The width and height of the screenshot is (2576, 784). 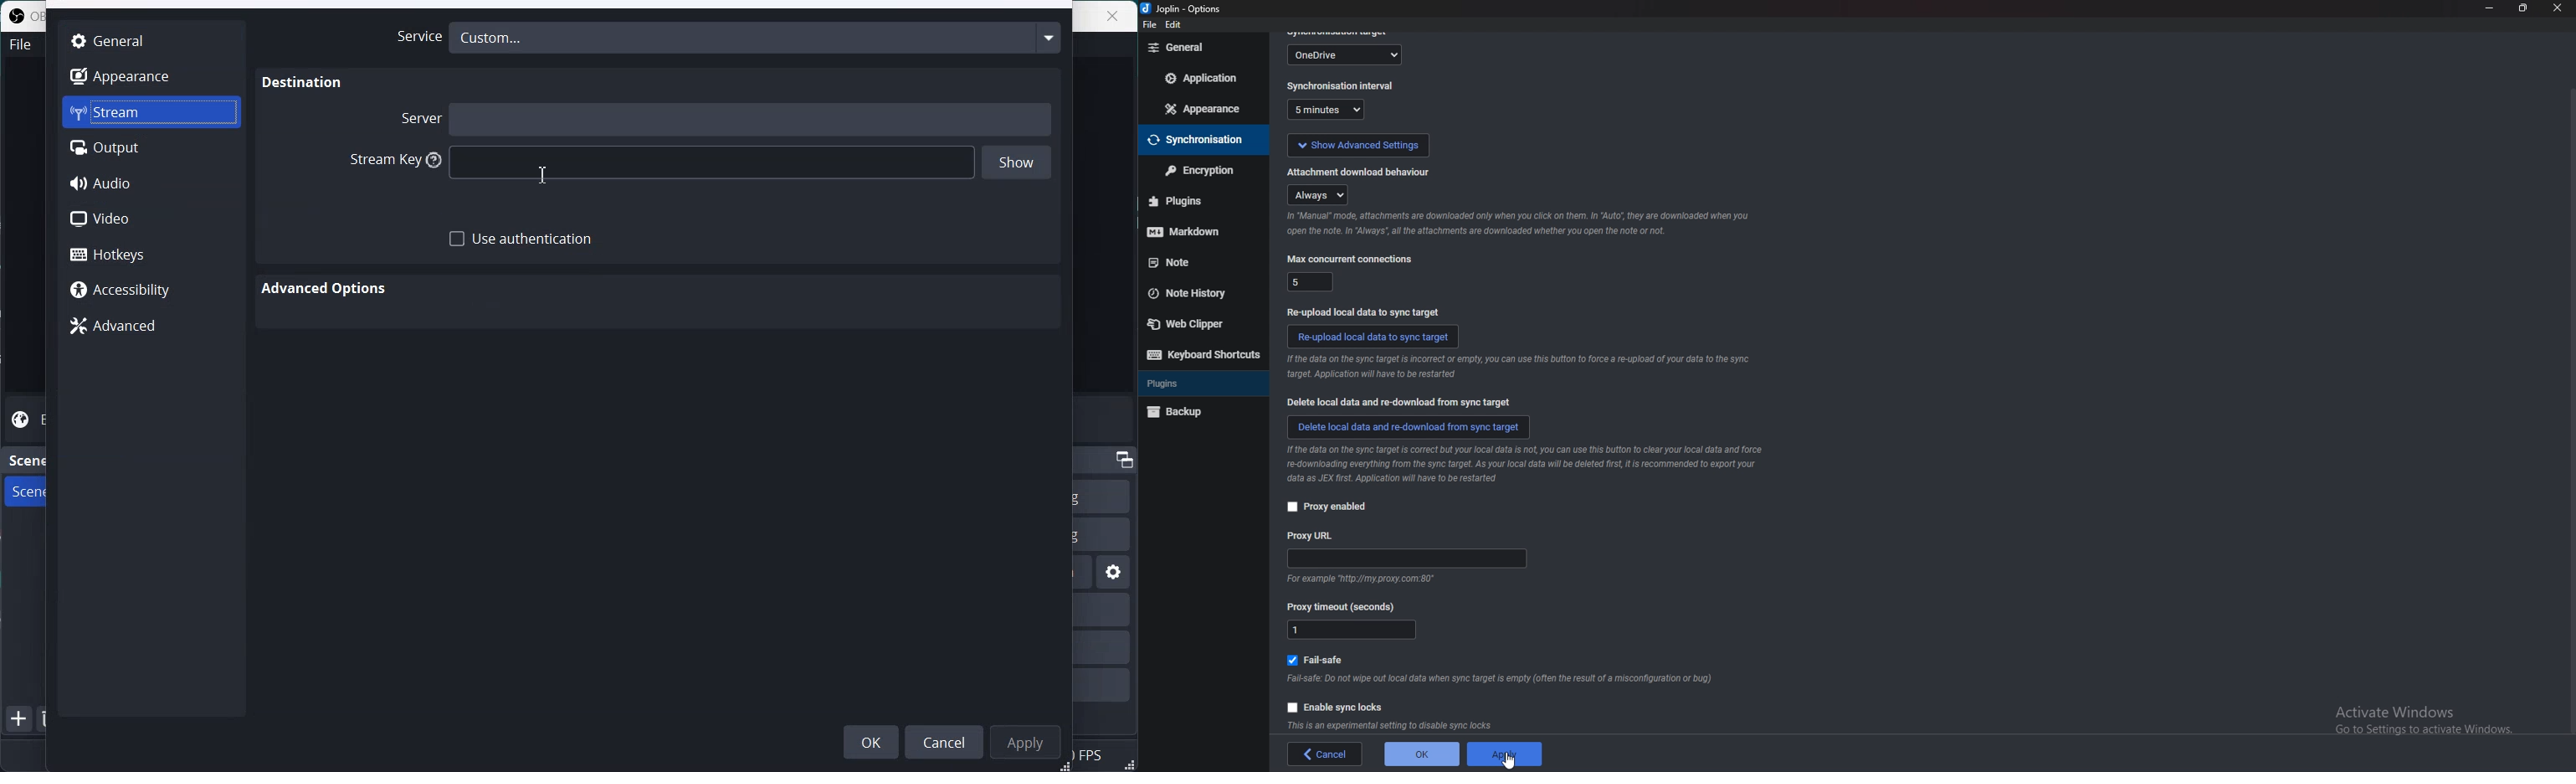 I want to click on delete local data, so click(x=1409, y=426).